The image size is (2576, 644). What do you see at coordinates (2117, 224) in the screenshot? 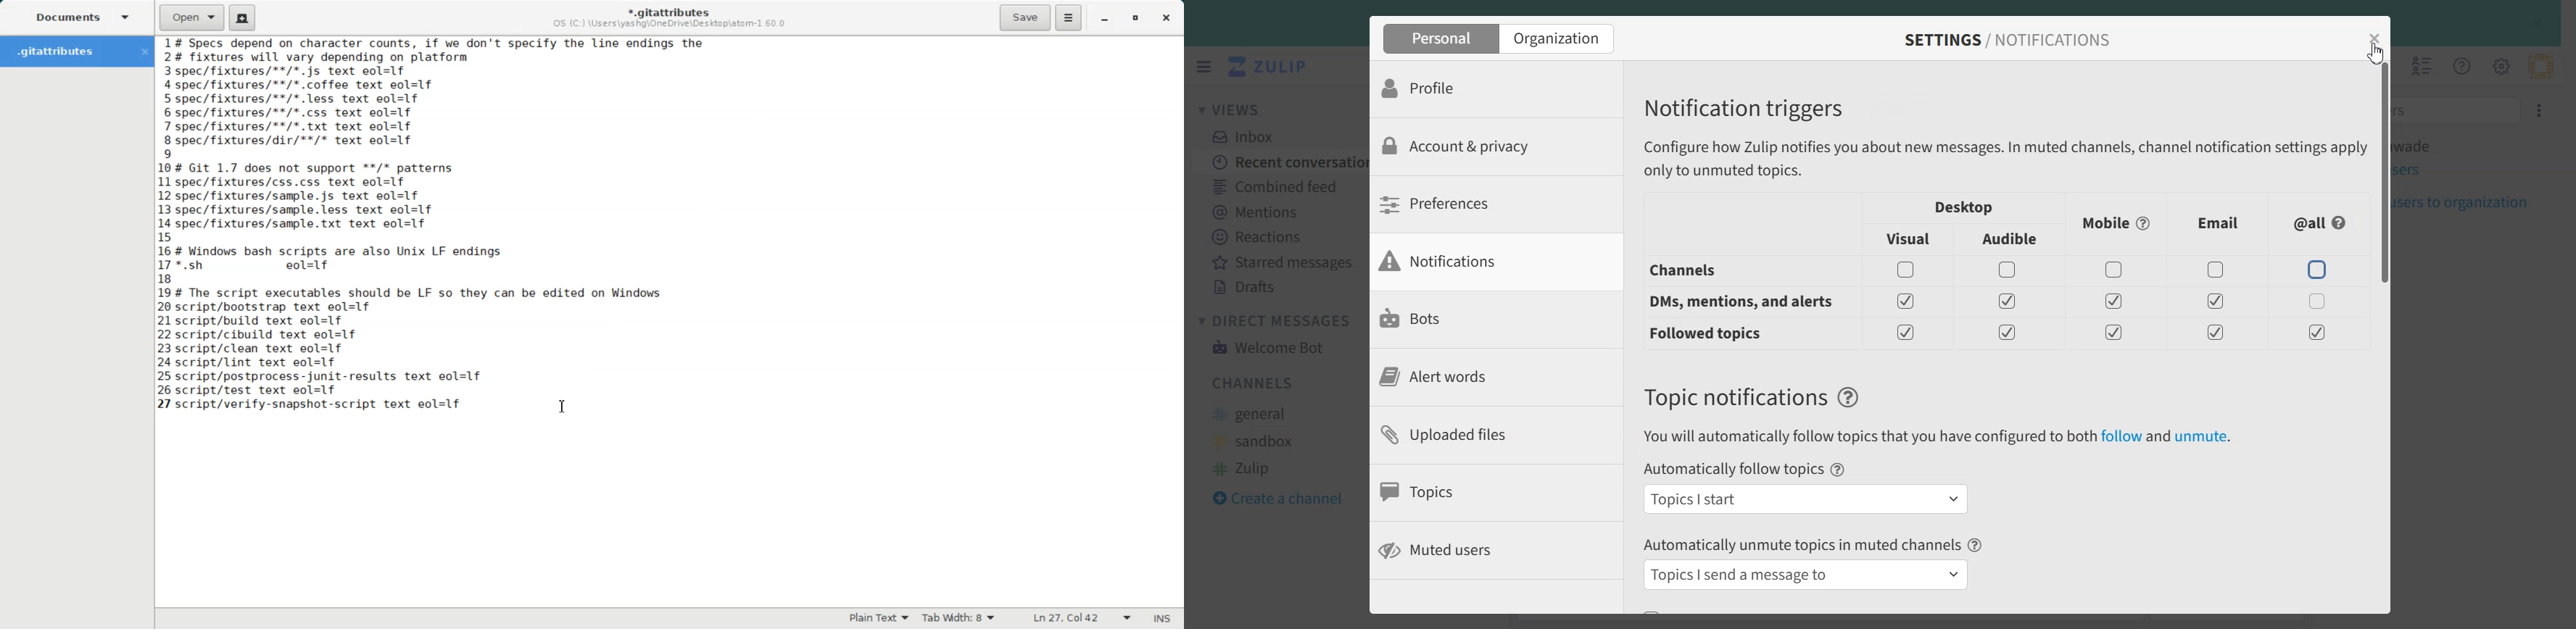
I see `Mobile` at bounding box center [2117, 224].